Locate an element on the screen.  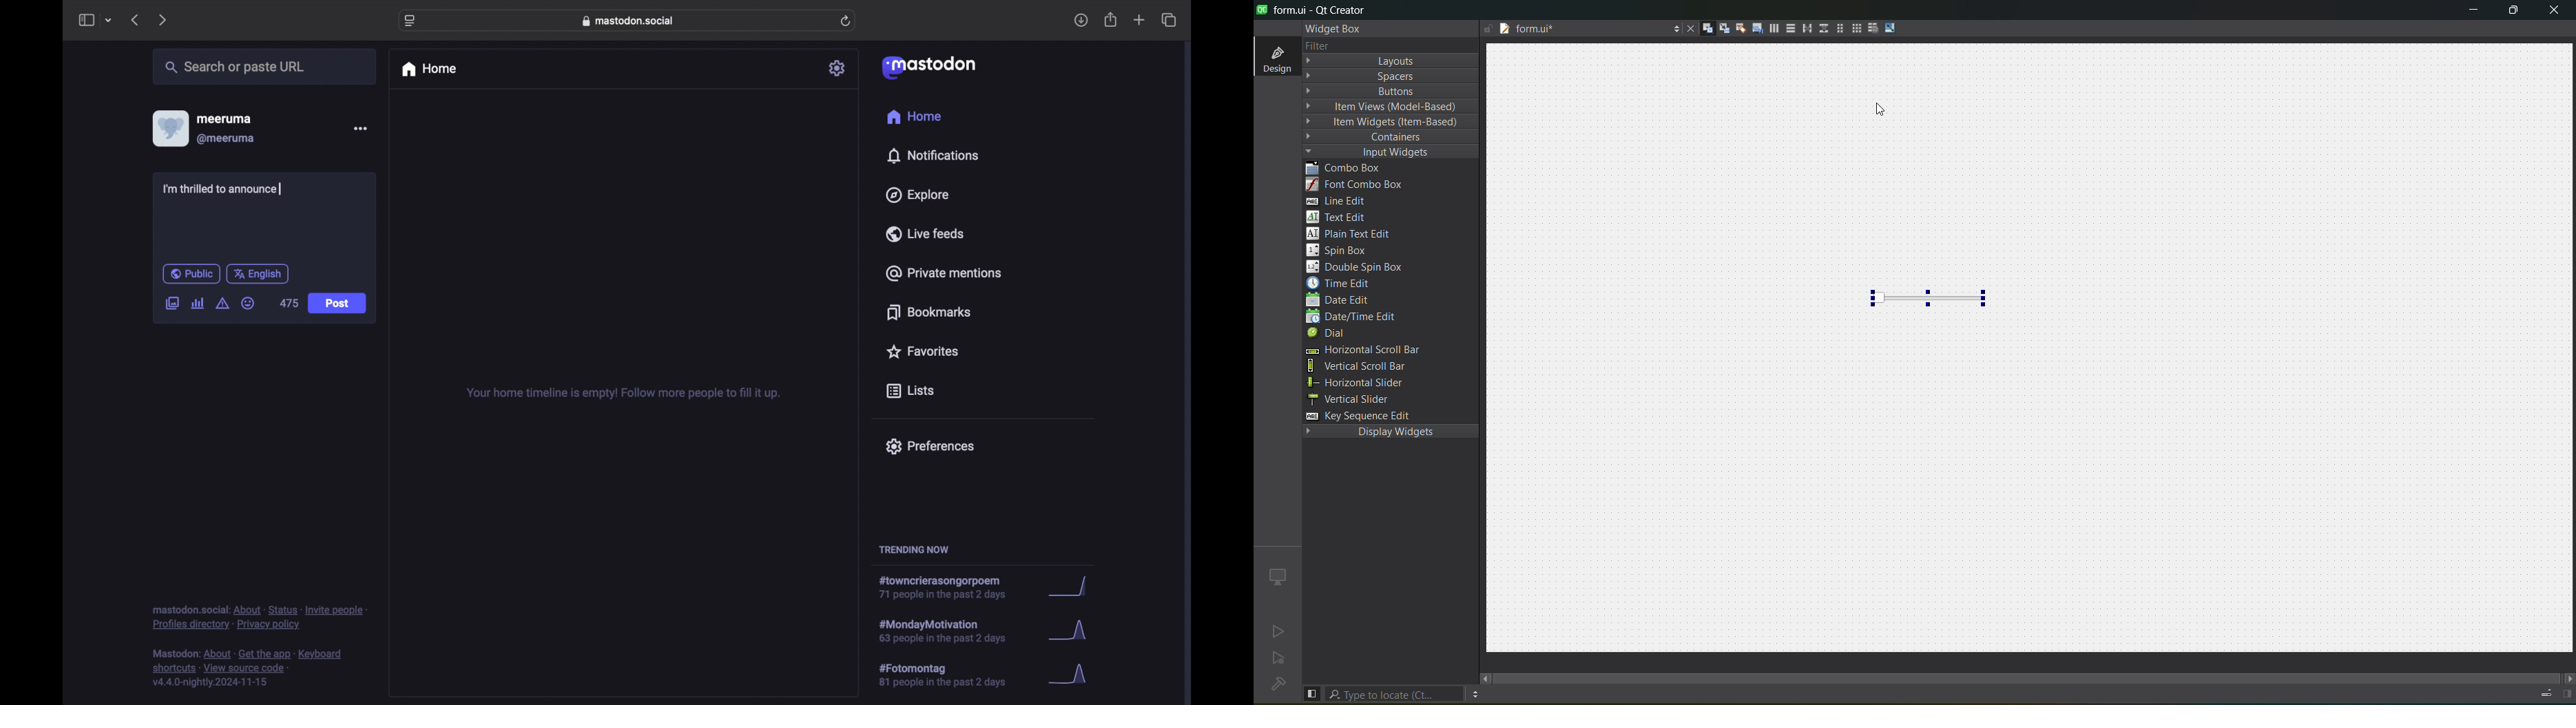
home is located at coordinates (916, 116).